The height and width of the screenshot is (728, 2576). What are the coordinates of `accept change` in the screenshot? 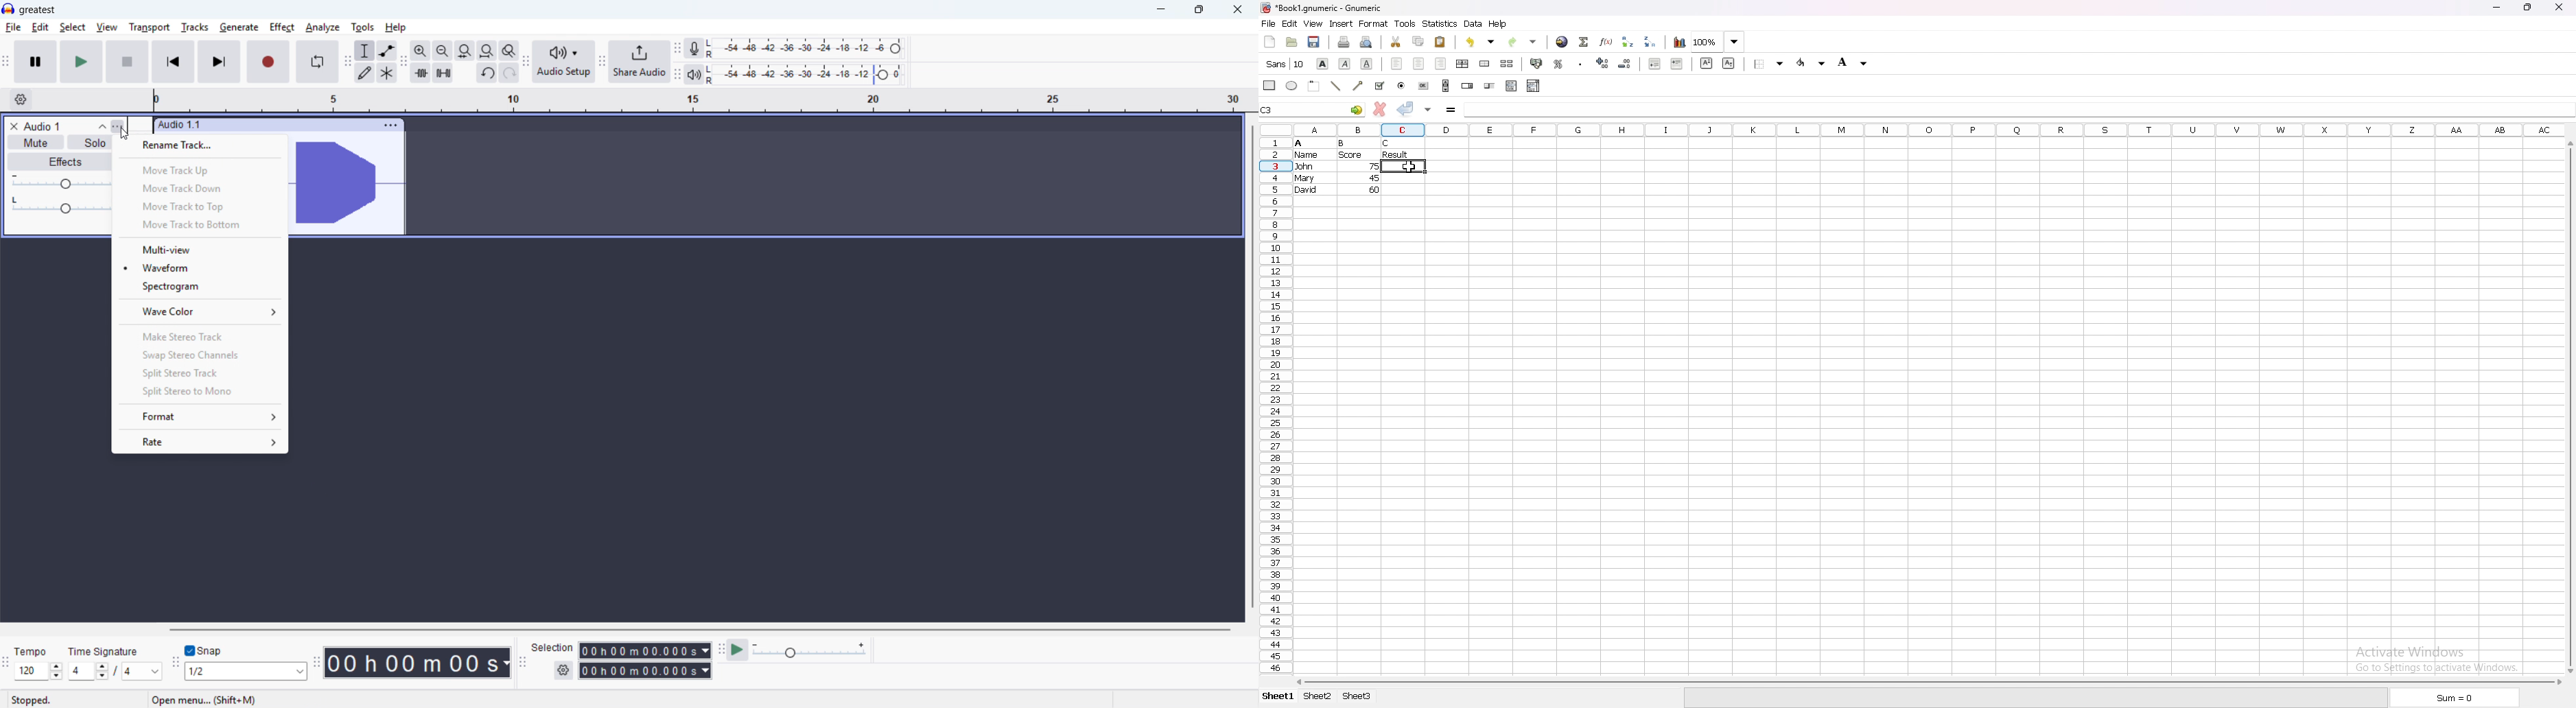 It's located at (1407, 108).